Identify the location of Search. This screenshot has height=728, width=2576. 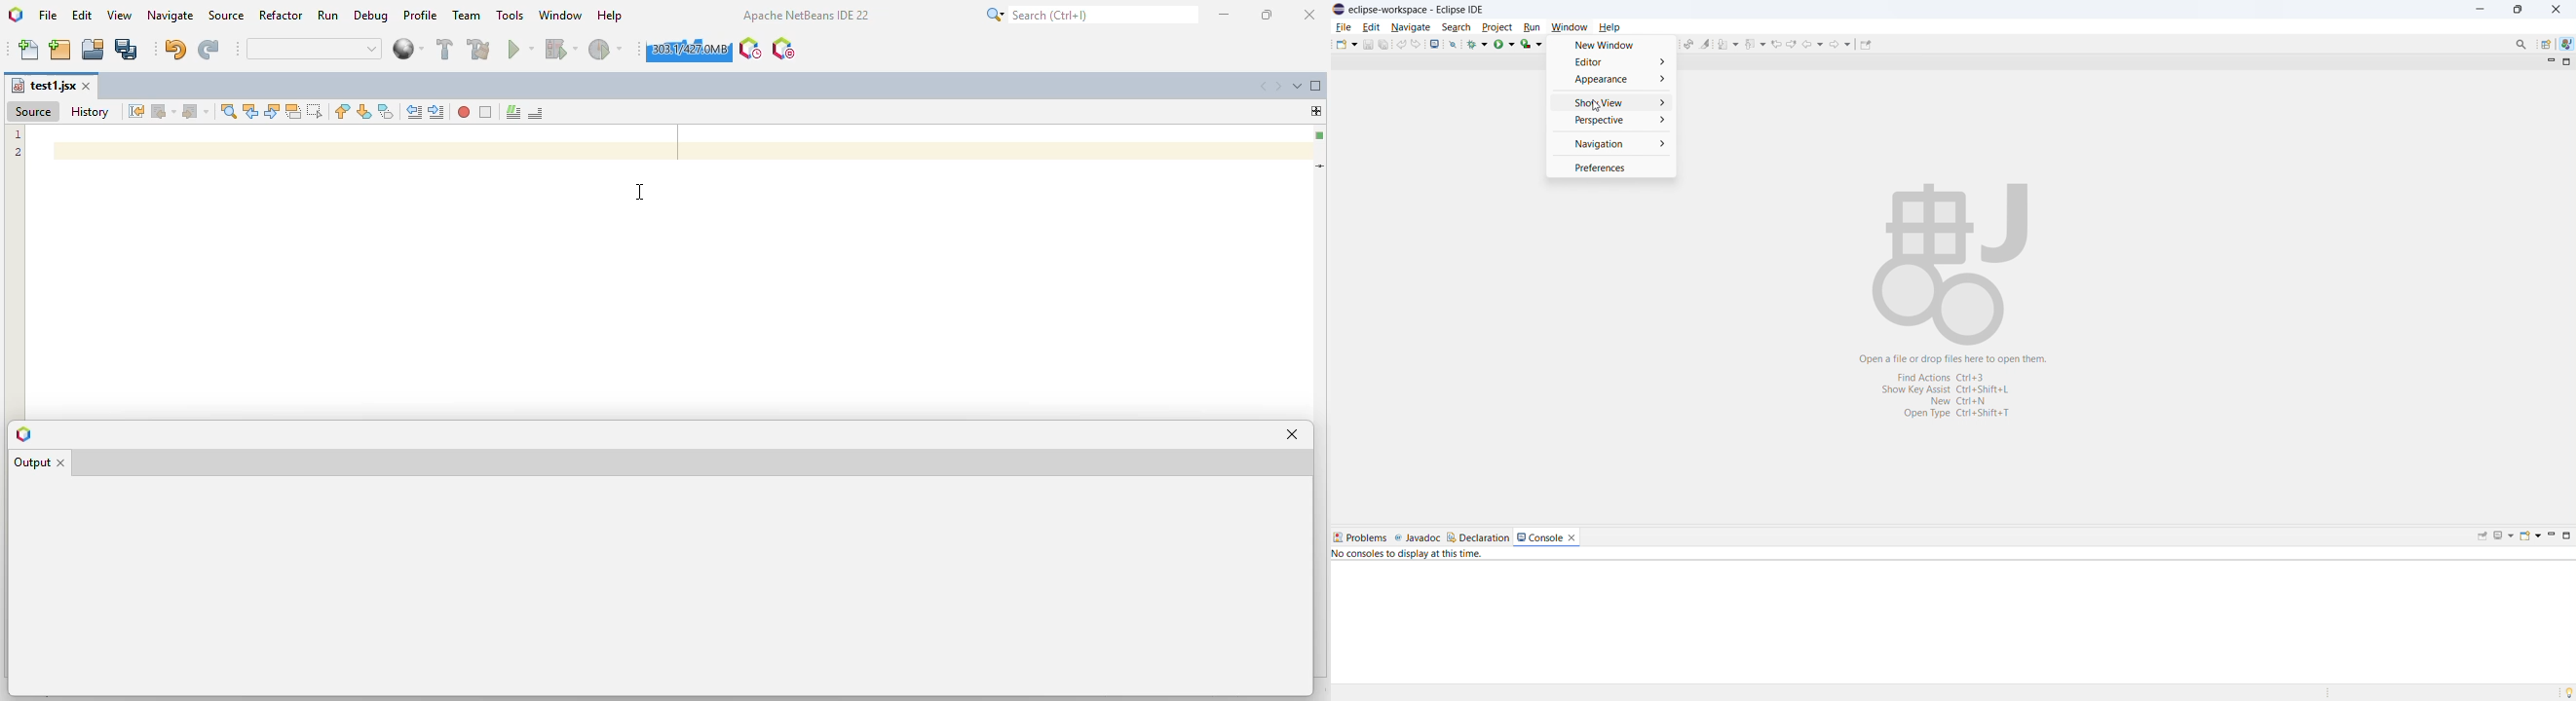
(2521, 44).